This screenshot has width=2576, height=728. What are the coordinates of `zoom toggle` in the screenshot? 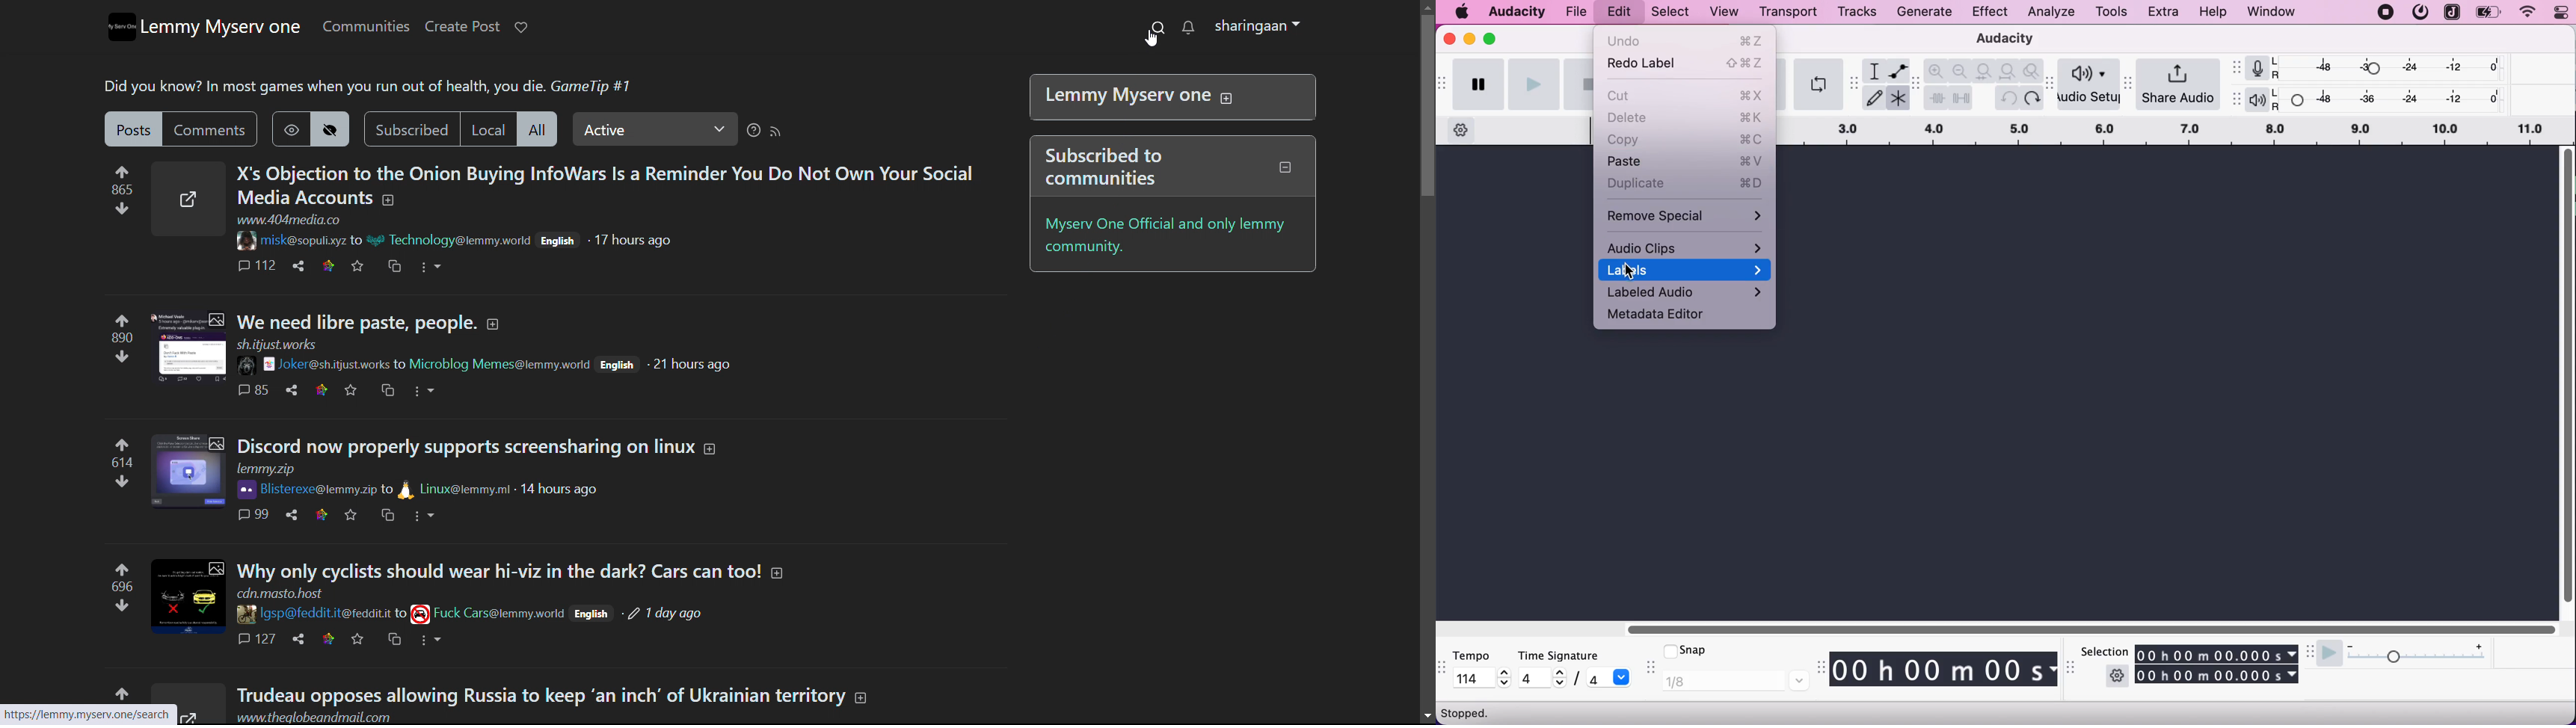 It's located at (2032, 72).